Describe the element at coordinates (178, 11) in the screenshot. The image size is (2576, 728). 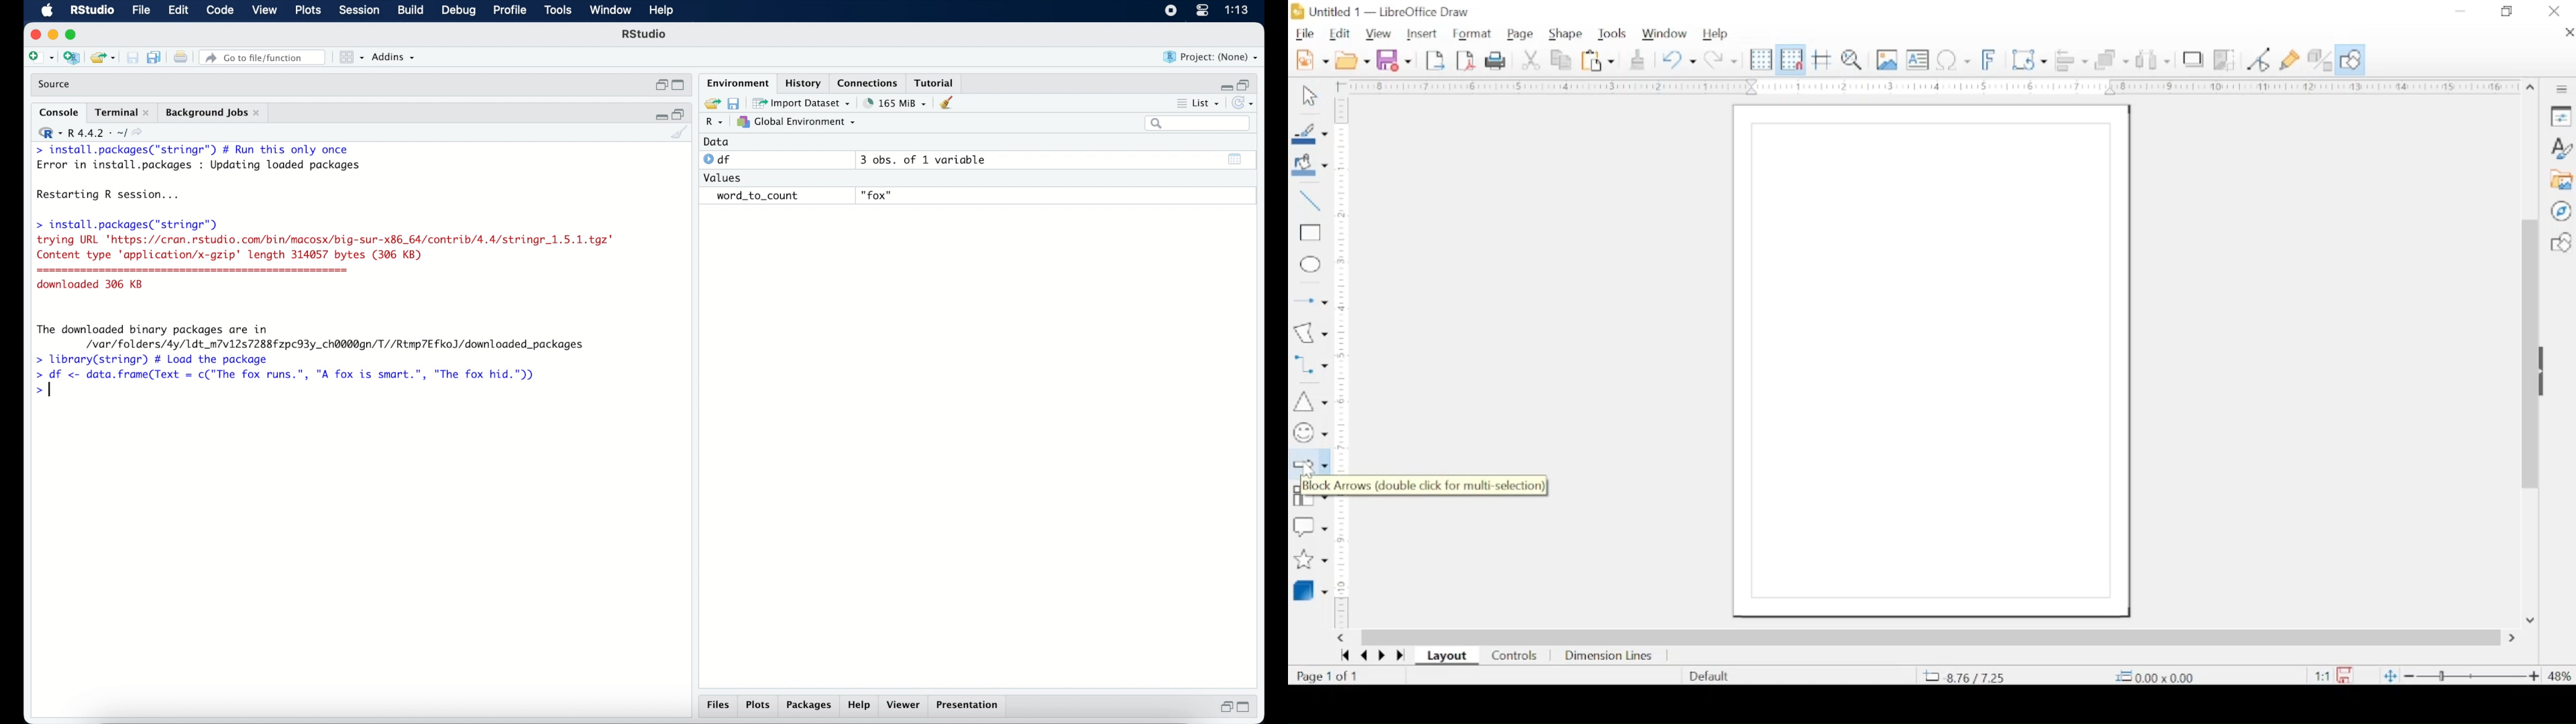
I see `edit` at that location.